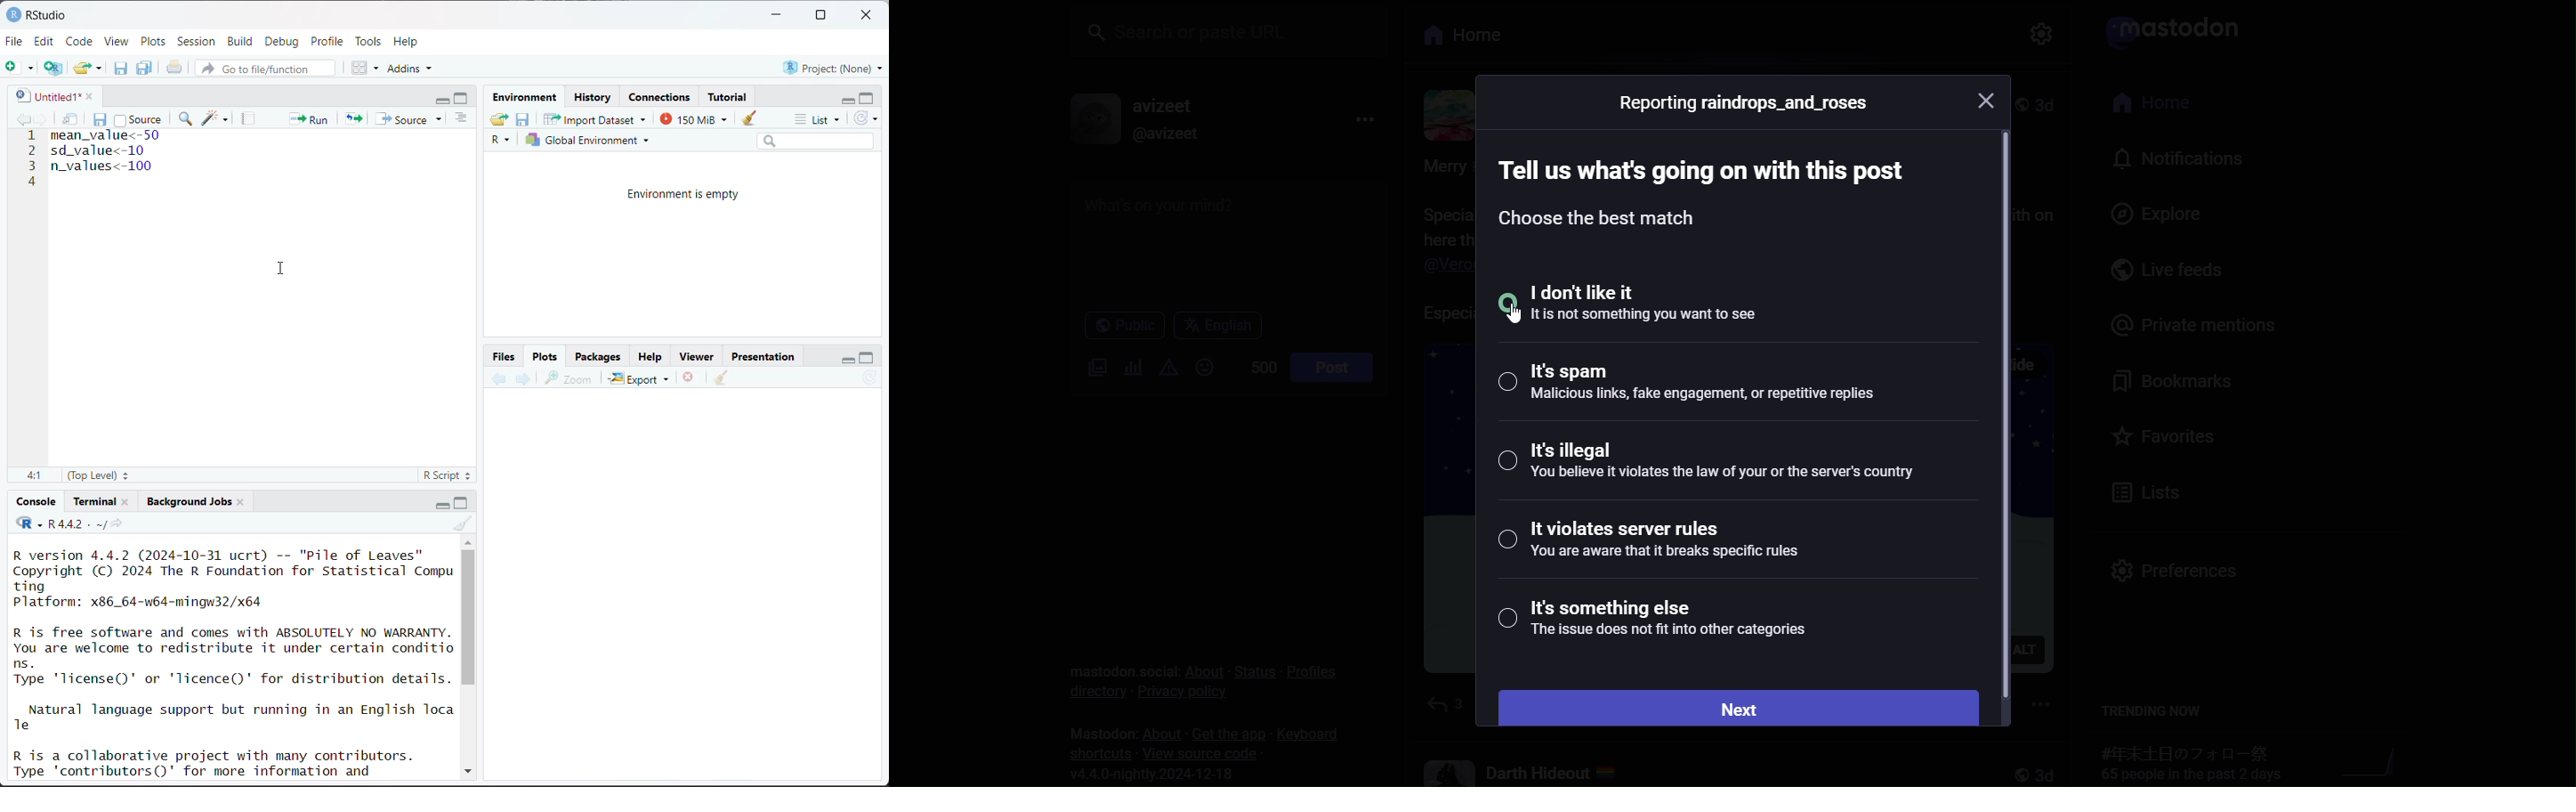 The height and width of the screenshot is (812, 2576). Describe the element at coordinates (108, 136) in the screenshot. I see `mean_value<-50` at that location.